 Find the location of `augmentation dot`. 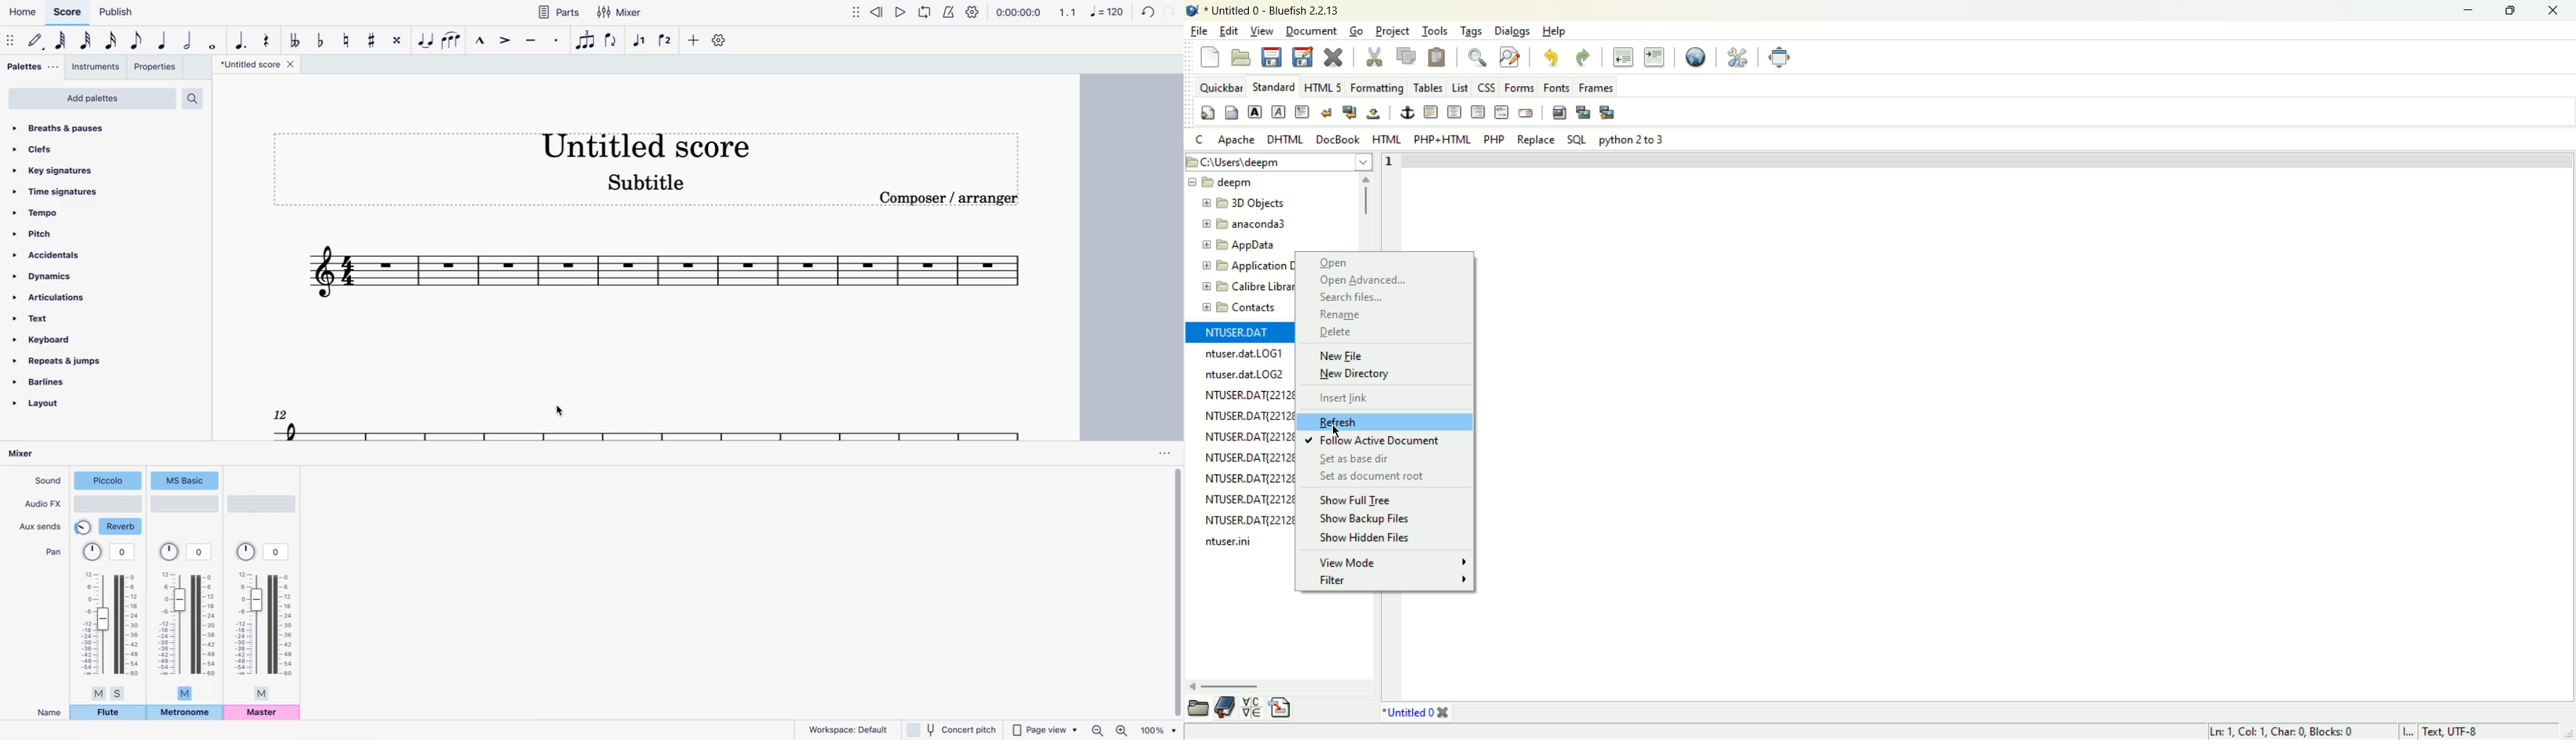

augmentation dot is located at coordinates (241, 39).